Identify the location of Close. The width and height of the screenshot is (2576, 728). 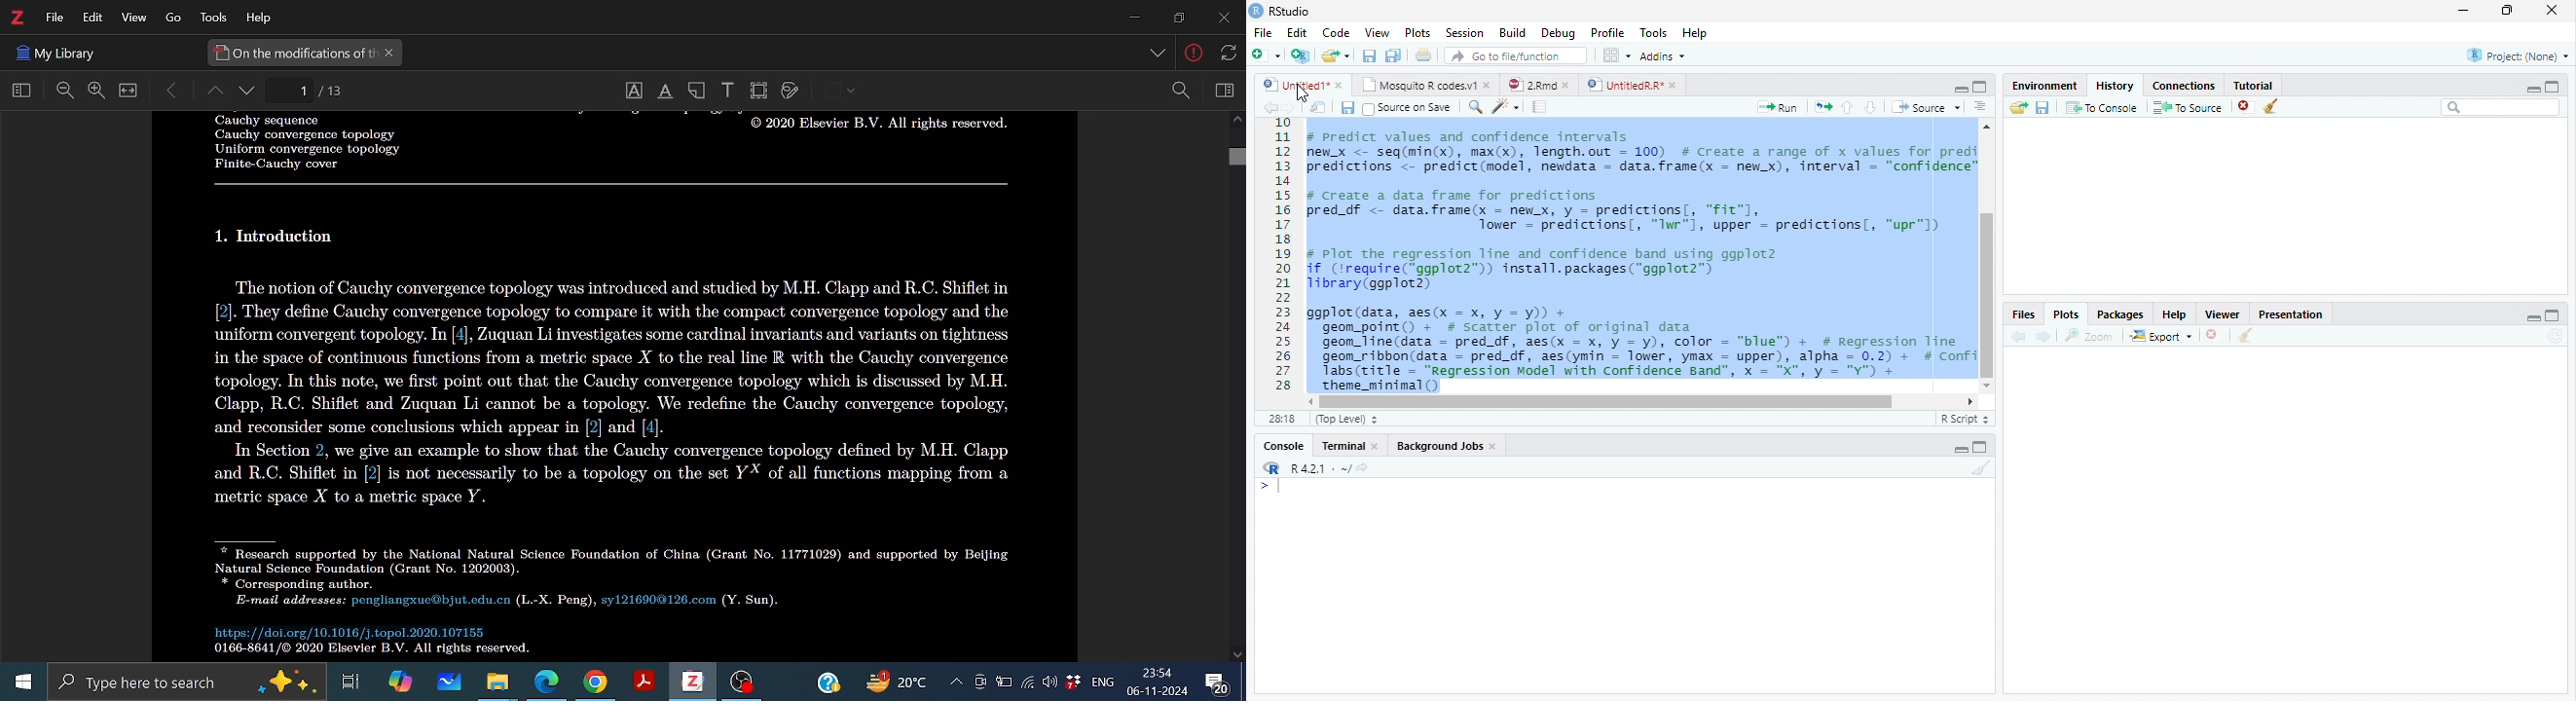
(1222, 19).